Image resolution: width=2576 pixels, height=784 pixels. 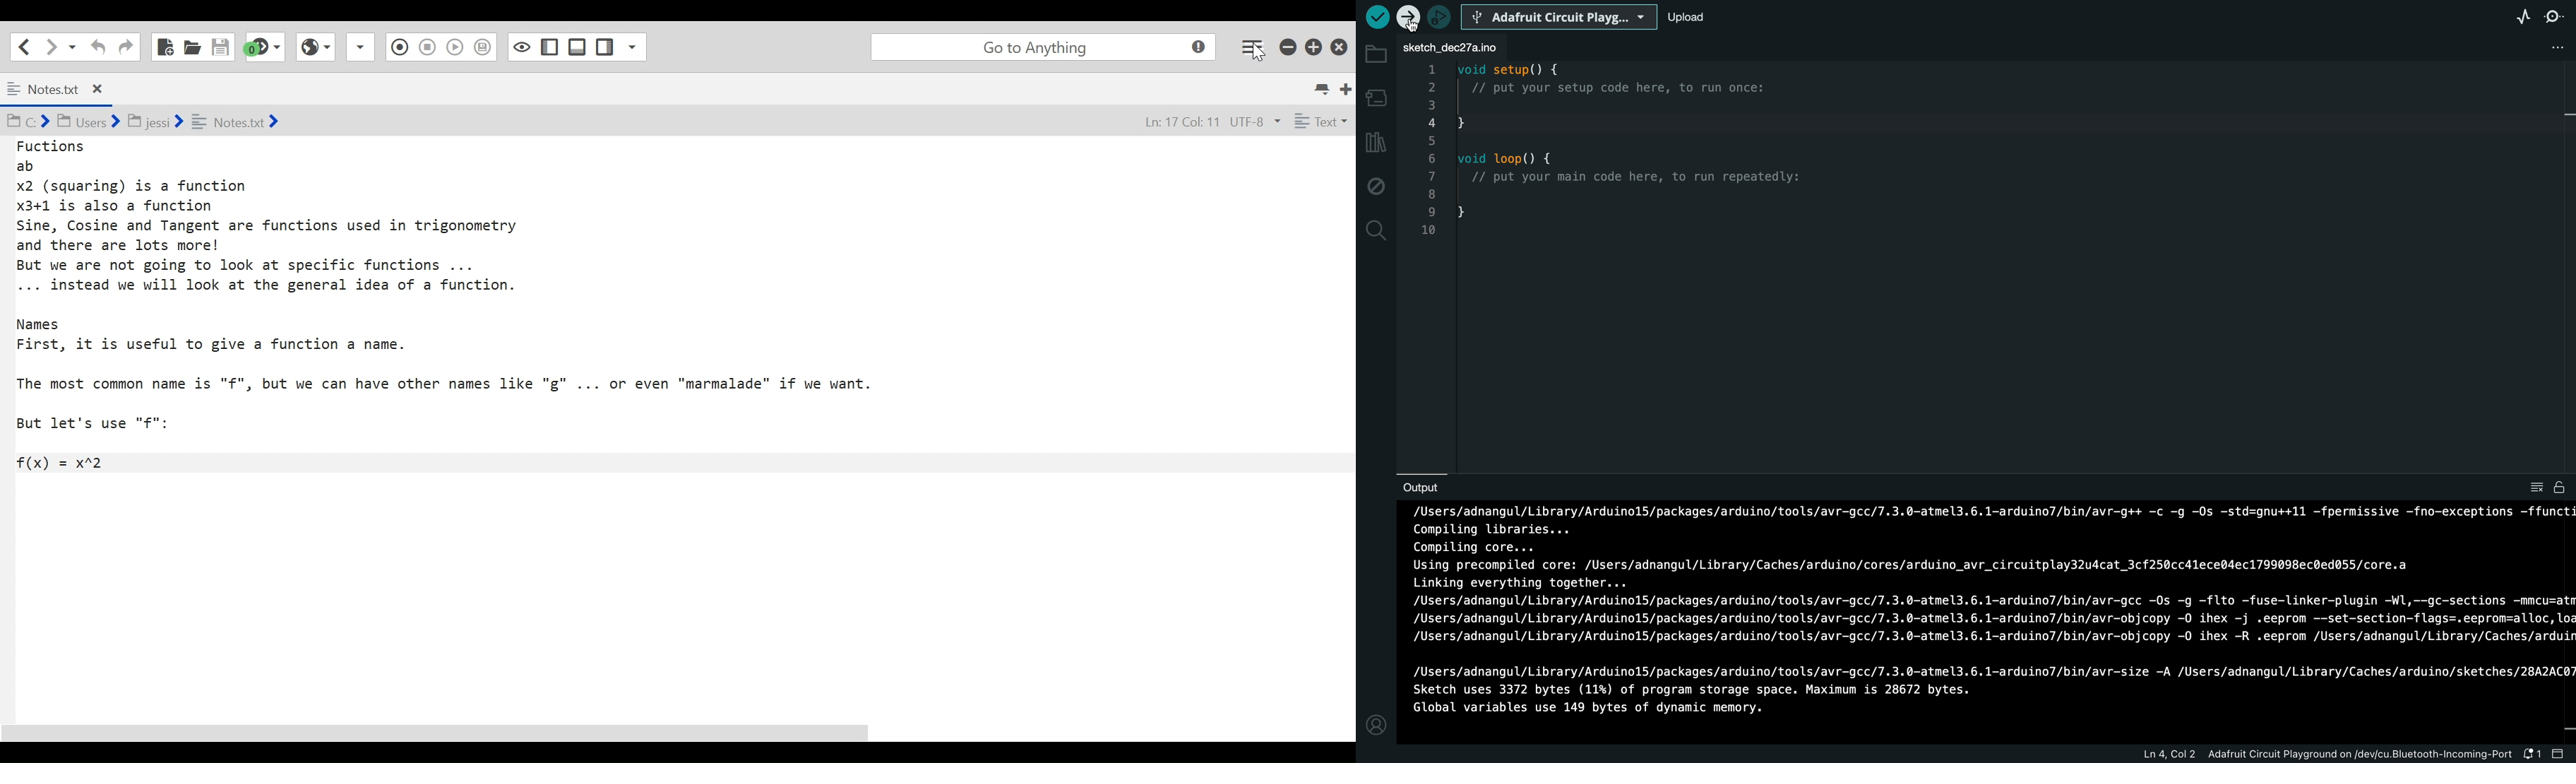 What do you see at coordinates (1558, 19) in the screenshot?
I see `board selecter` at bounding box center [1558, 19].